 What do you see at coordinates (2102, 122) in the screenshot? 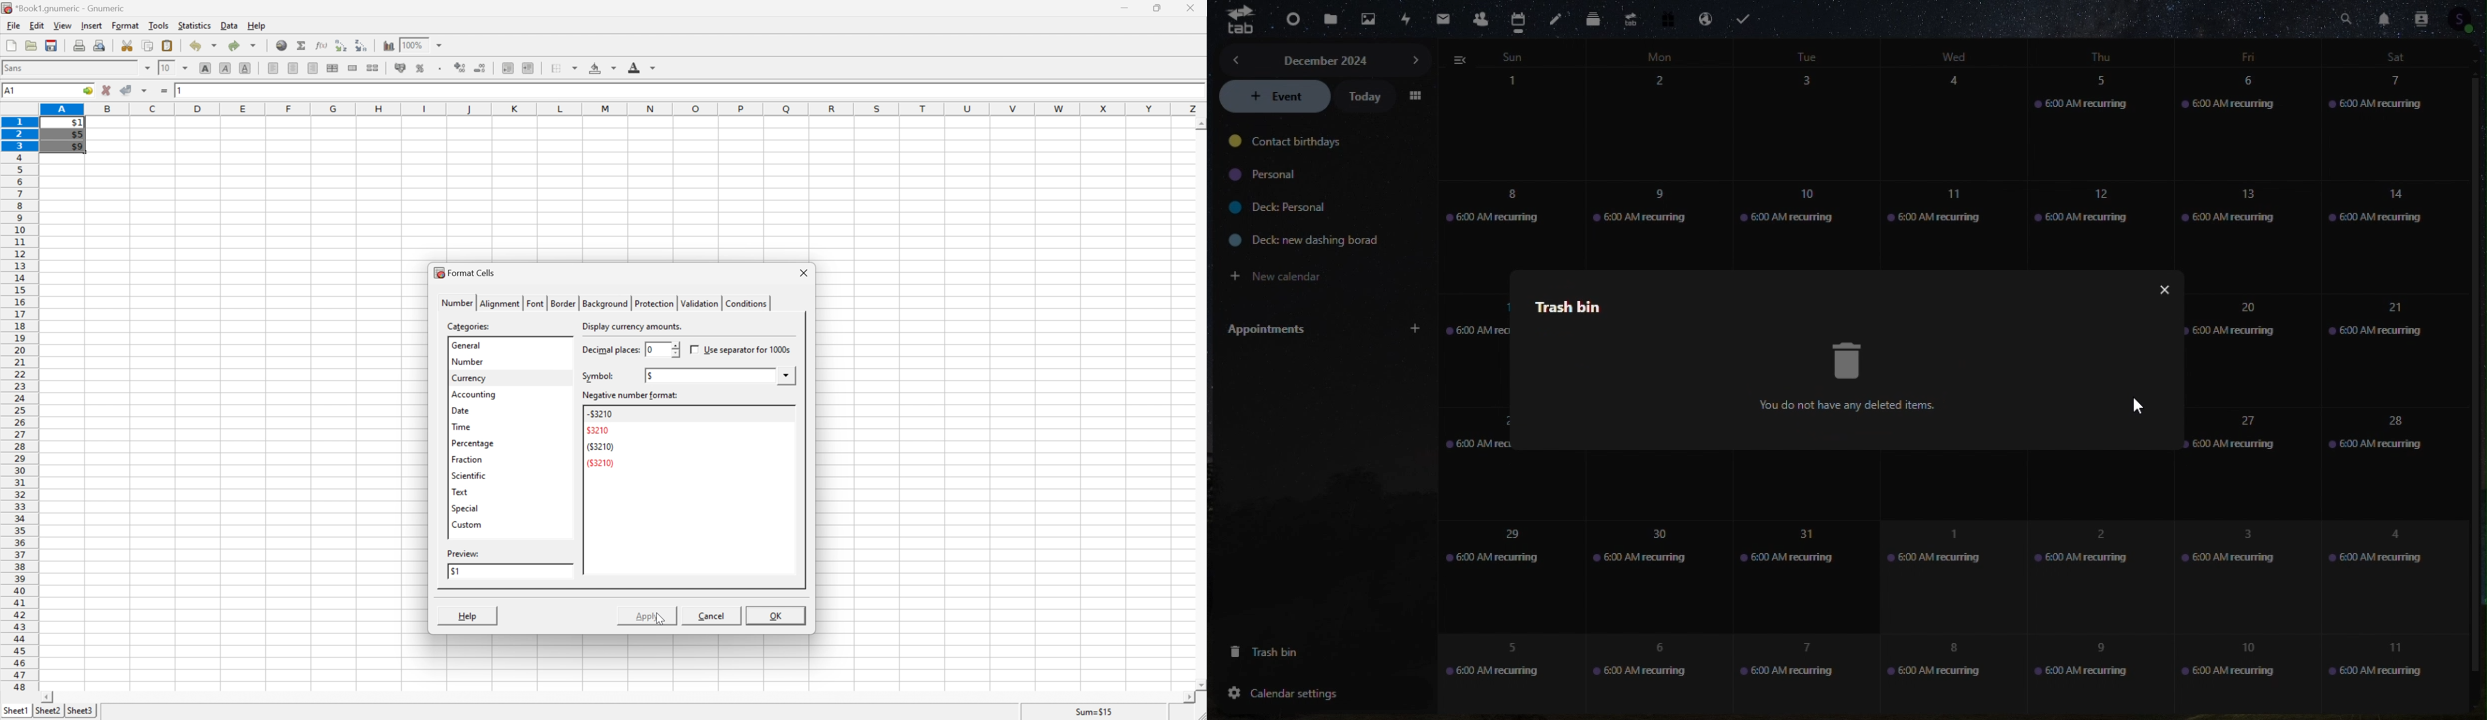
I see `5` at bounding box center [2102, 122].